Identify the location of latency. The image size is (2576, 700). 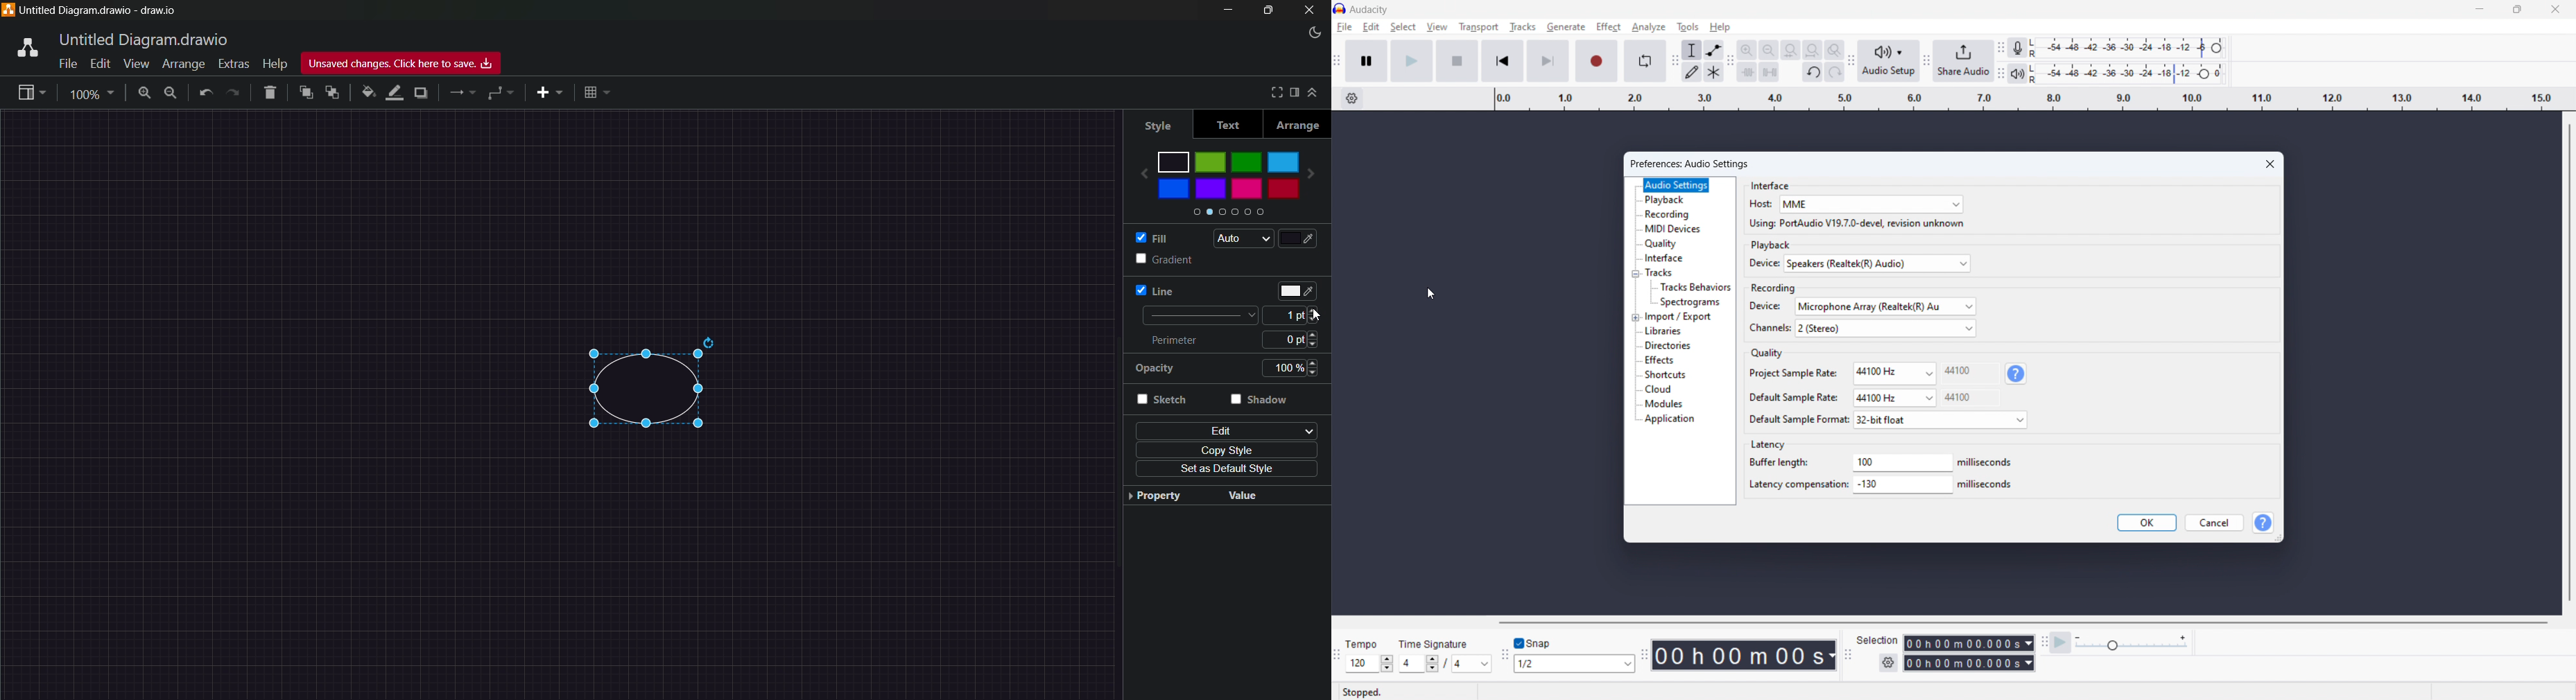
(1767, 445).